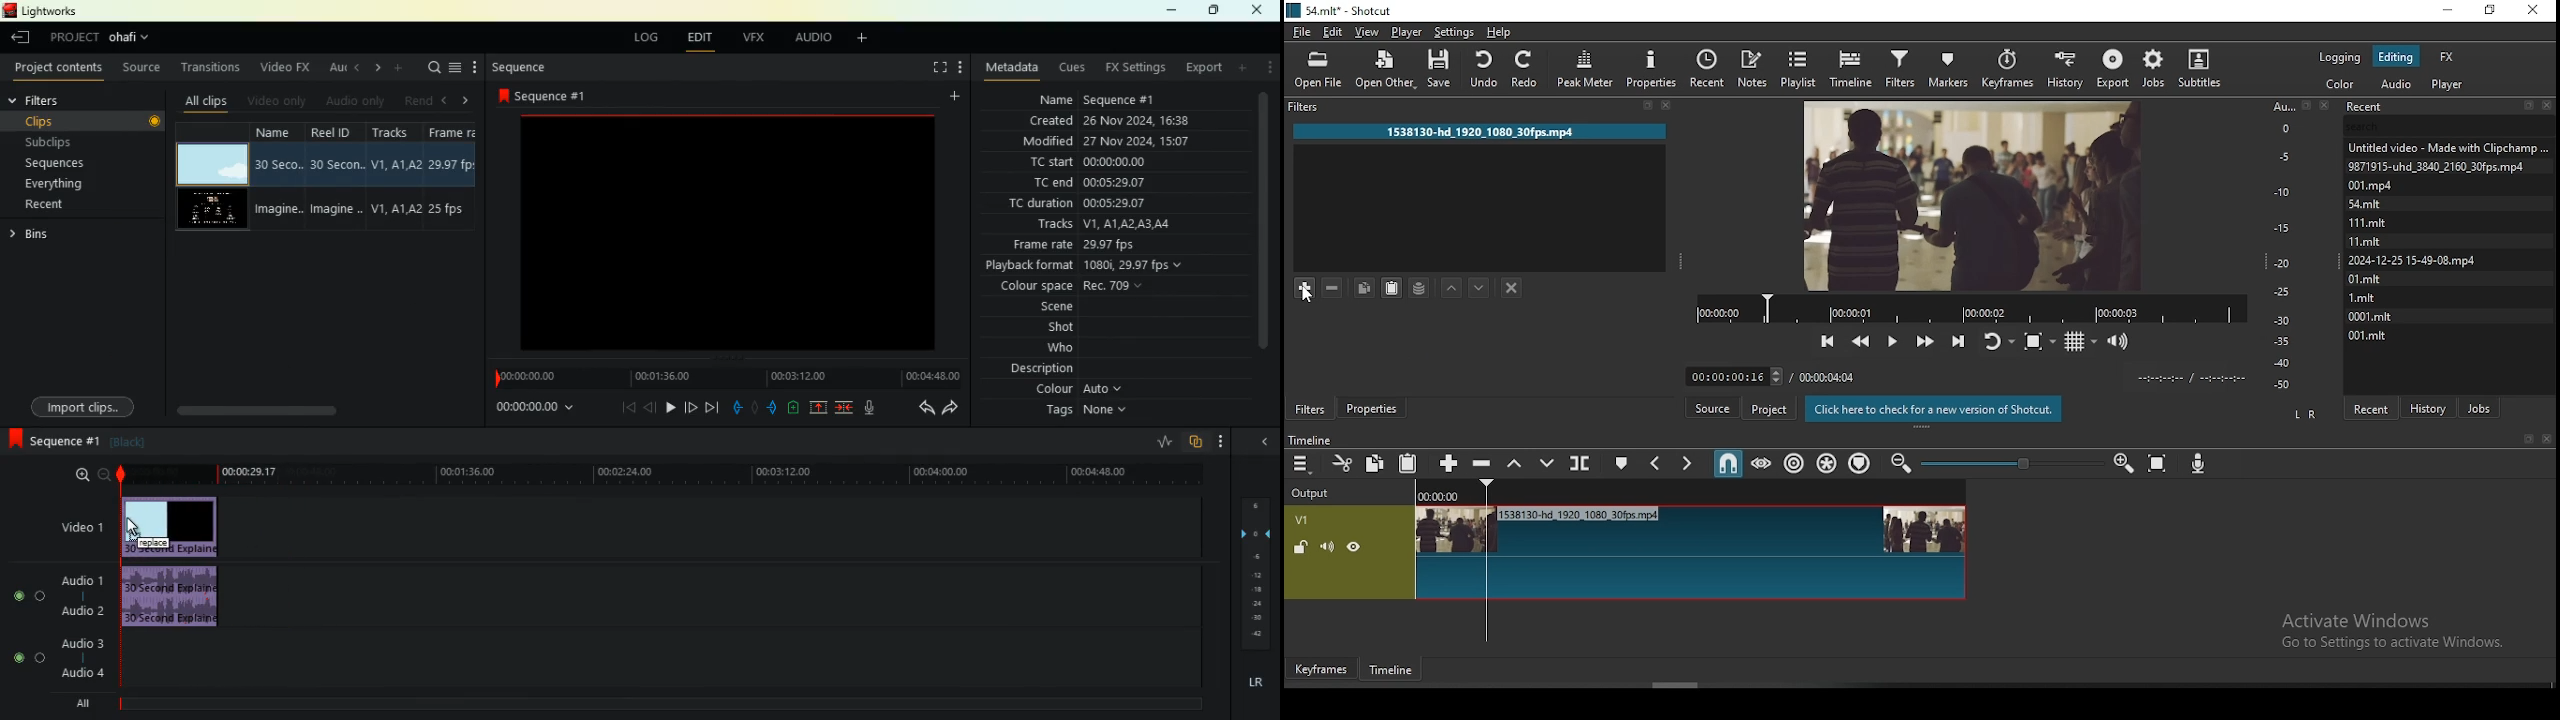  Describe the element at coordinates (1393, 290) in the screenshot. I see `paste selected filters` at that location.